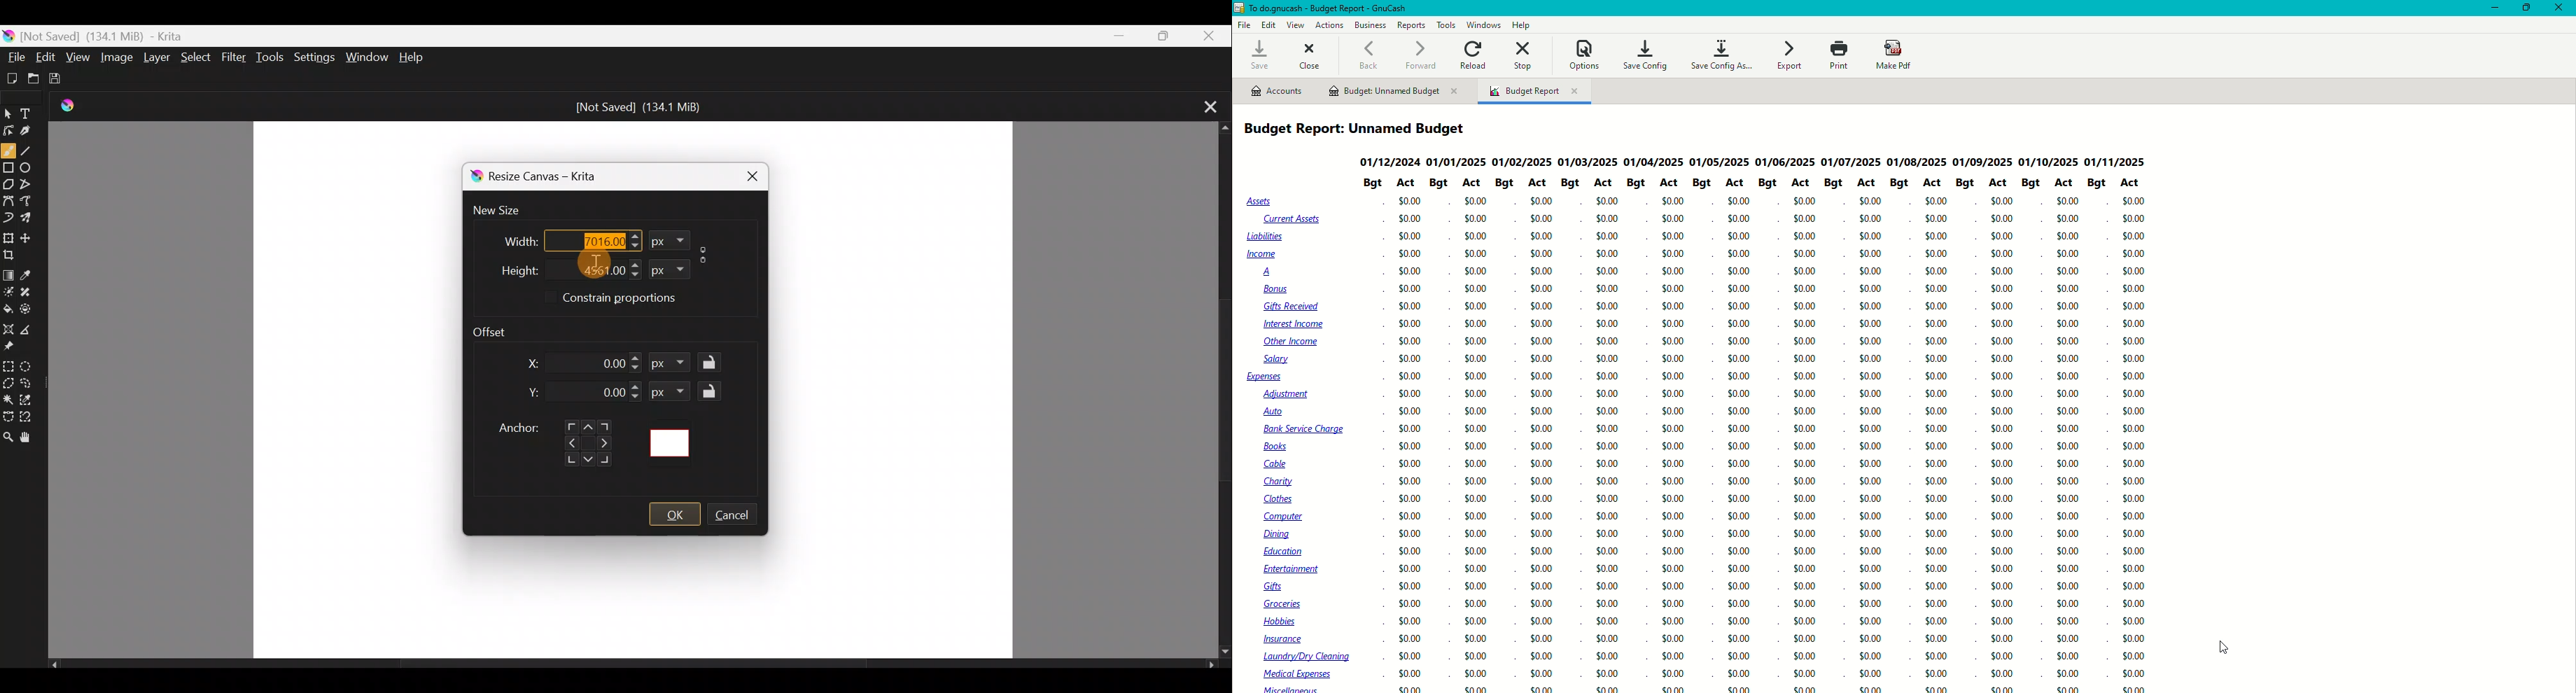  I want to click on Print, so click(1837, 55).